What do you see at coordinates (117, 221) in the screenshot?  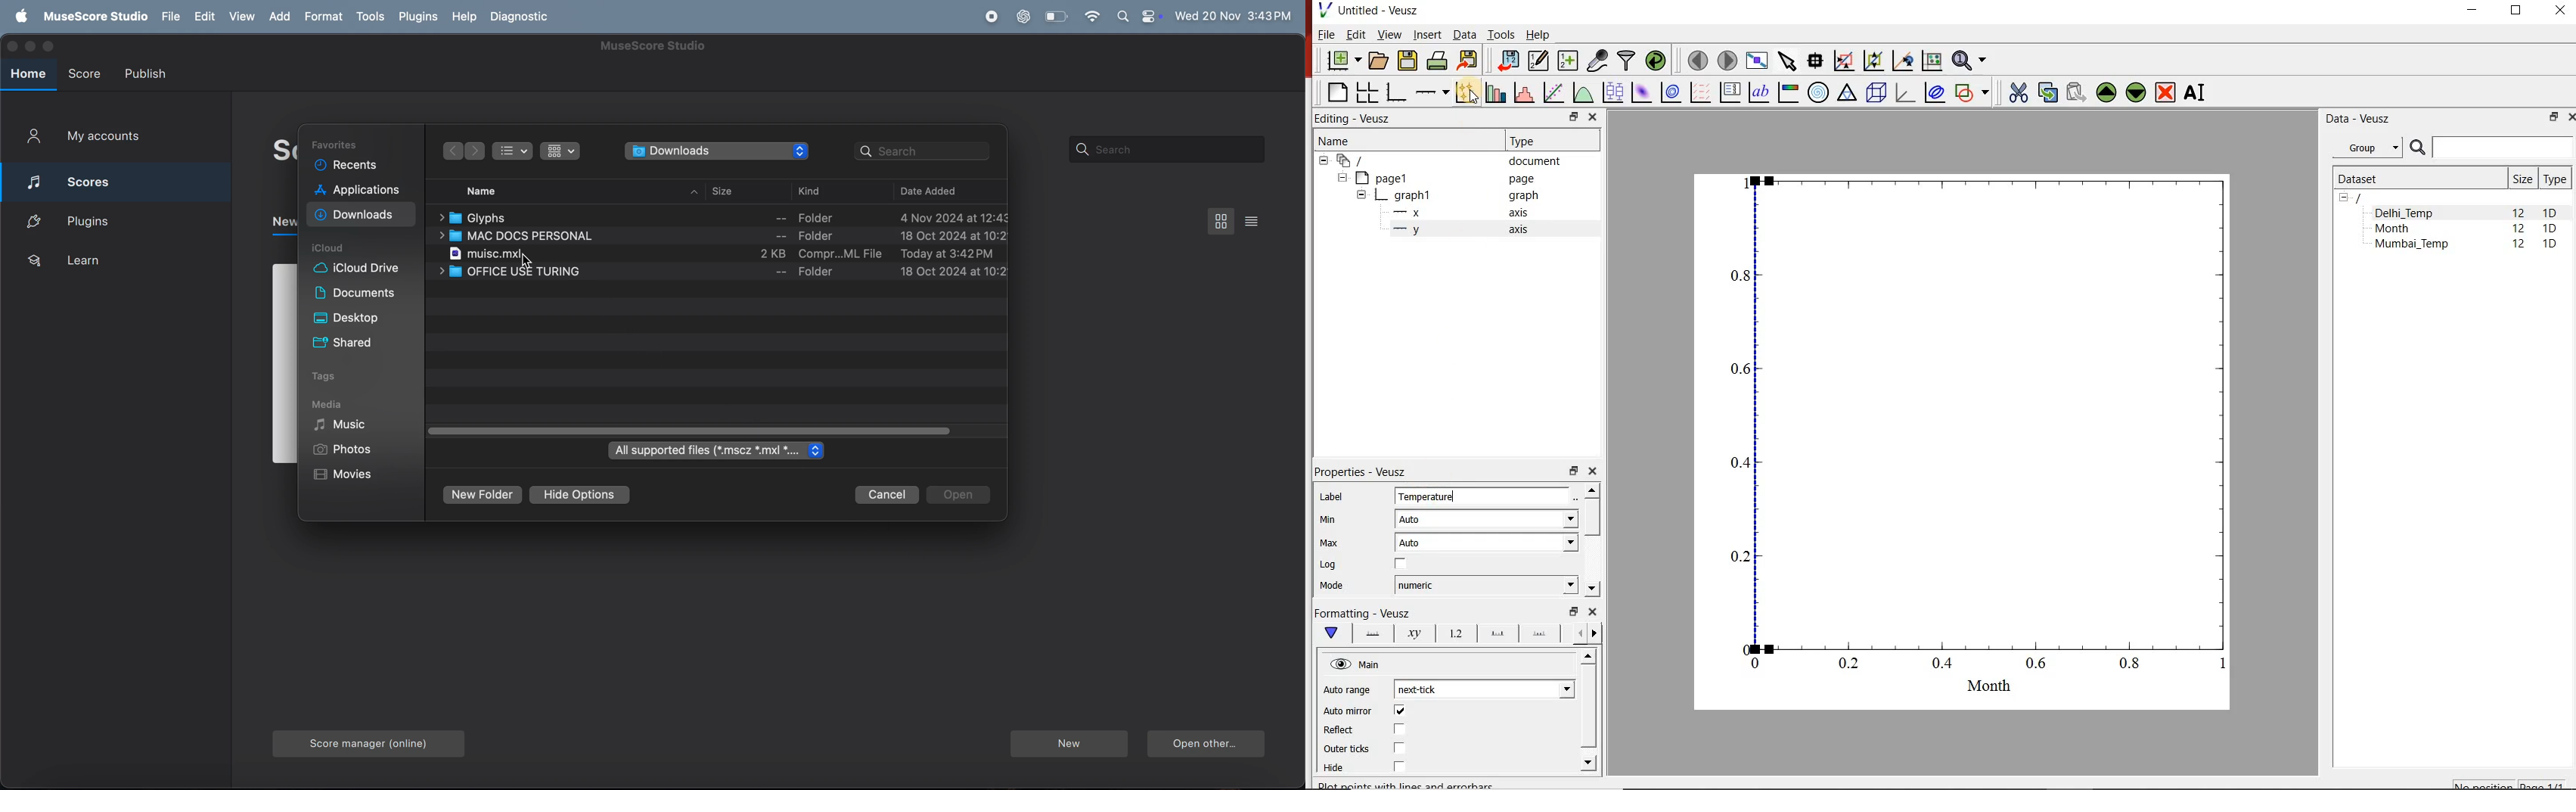 I see `plugins` at bounding box center [117, 221].